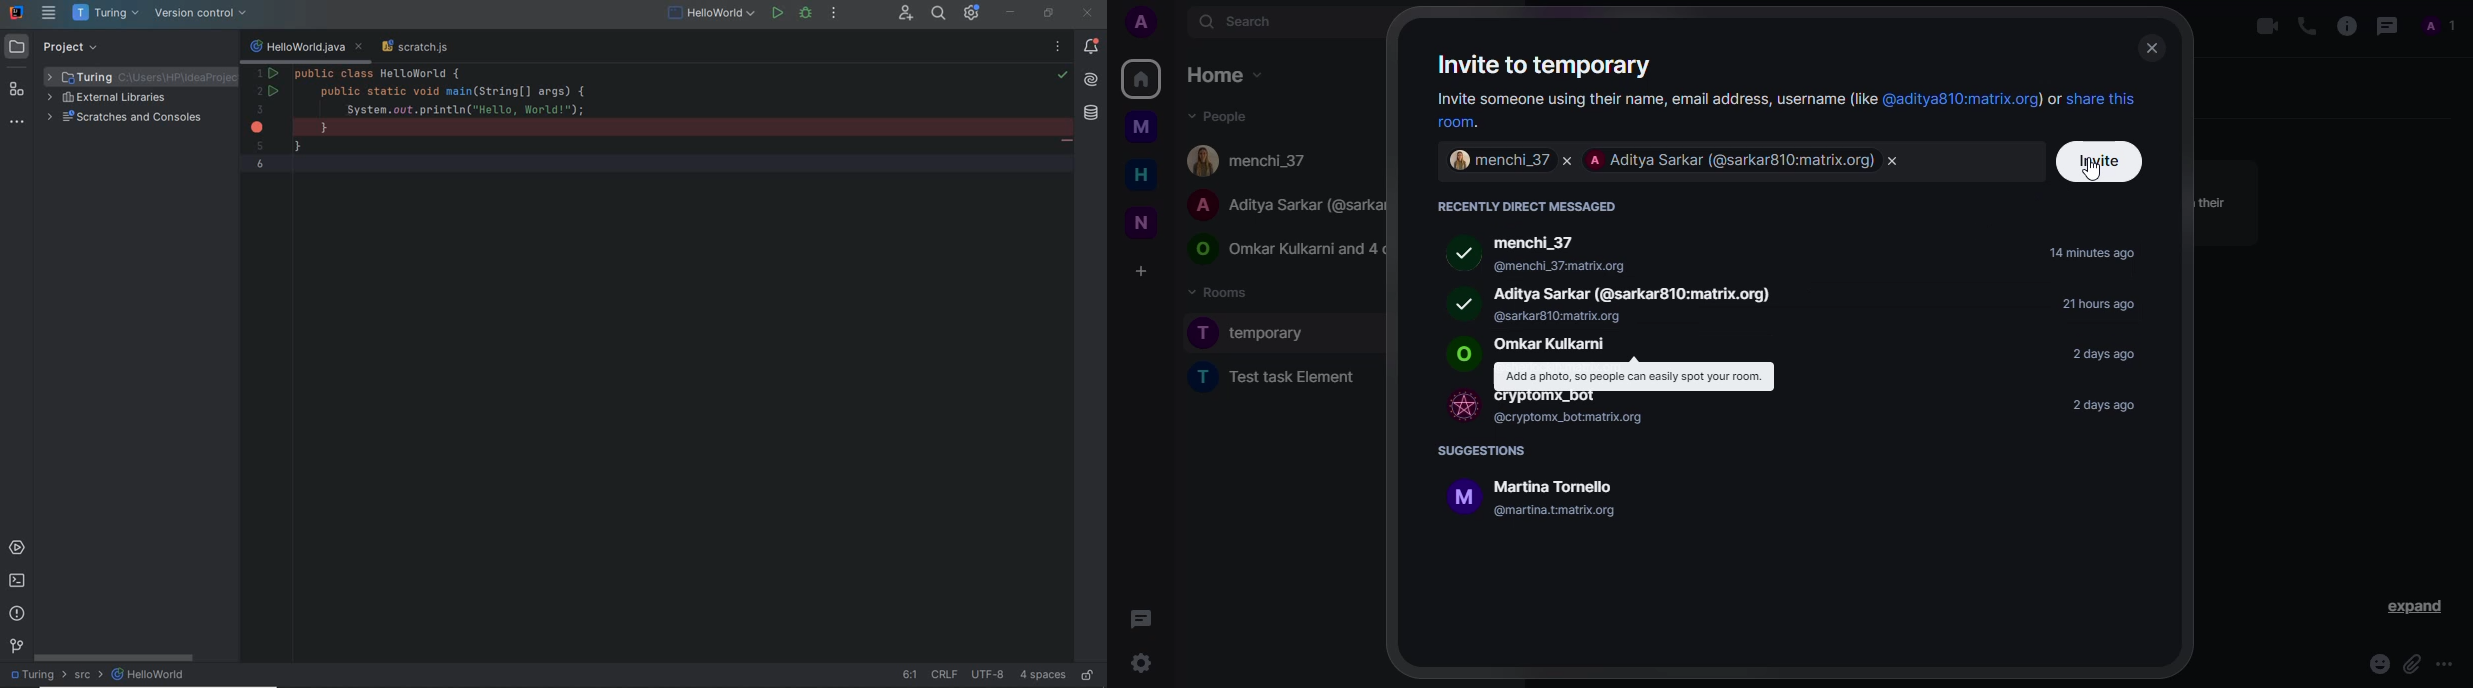  What do you see at coordinates (2151, 46) in the screenshot?
I see `close` at bounding box center [2151, 46].